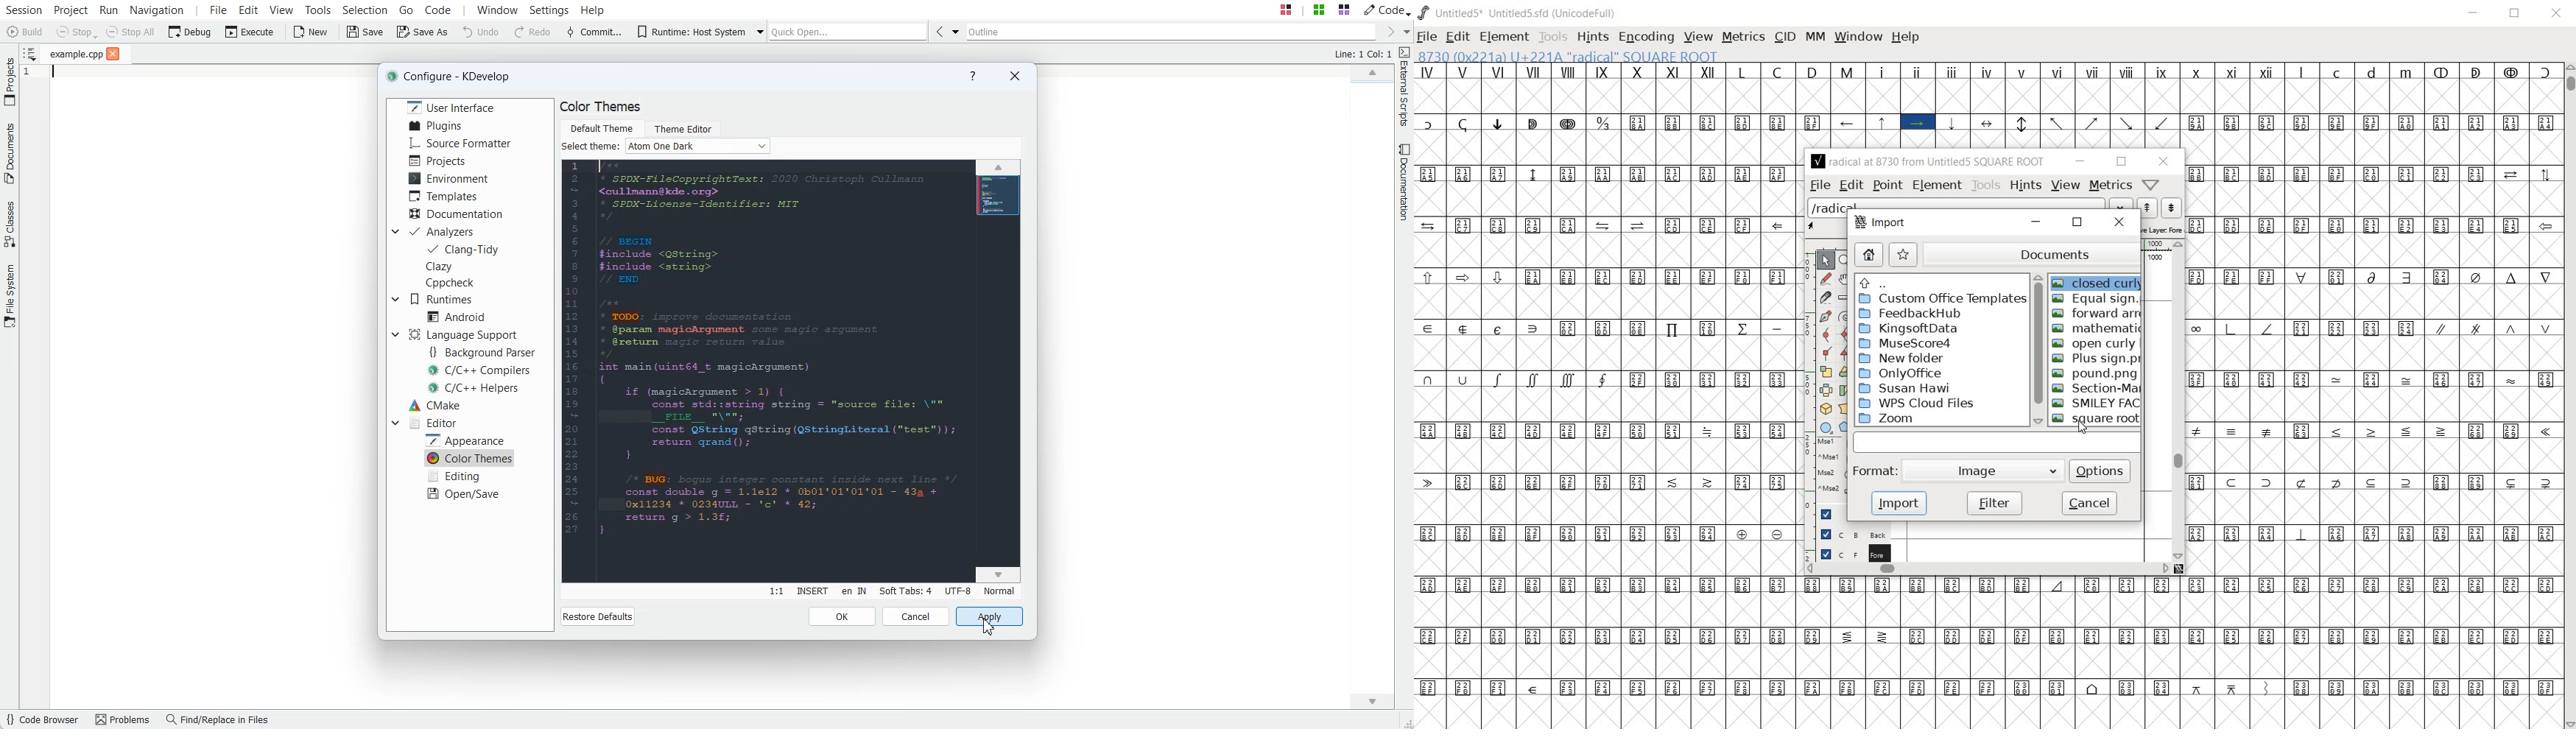 Image resolution: width=2576 pixels, height=756 pixels. What do you see at coordinates (1605, 399) in the screenshot?
I see `Glyph characters` at bounding box center [1605, 399].